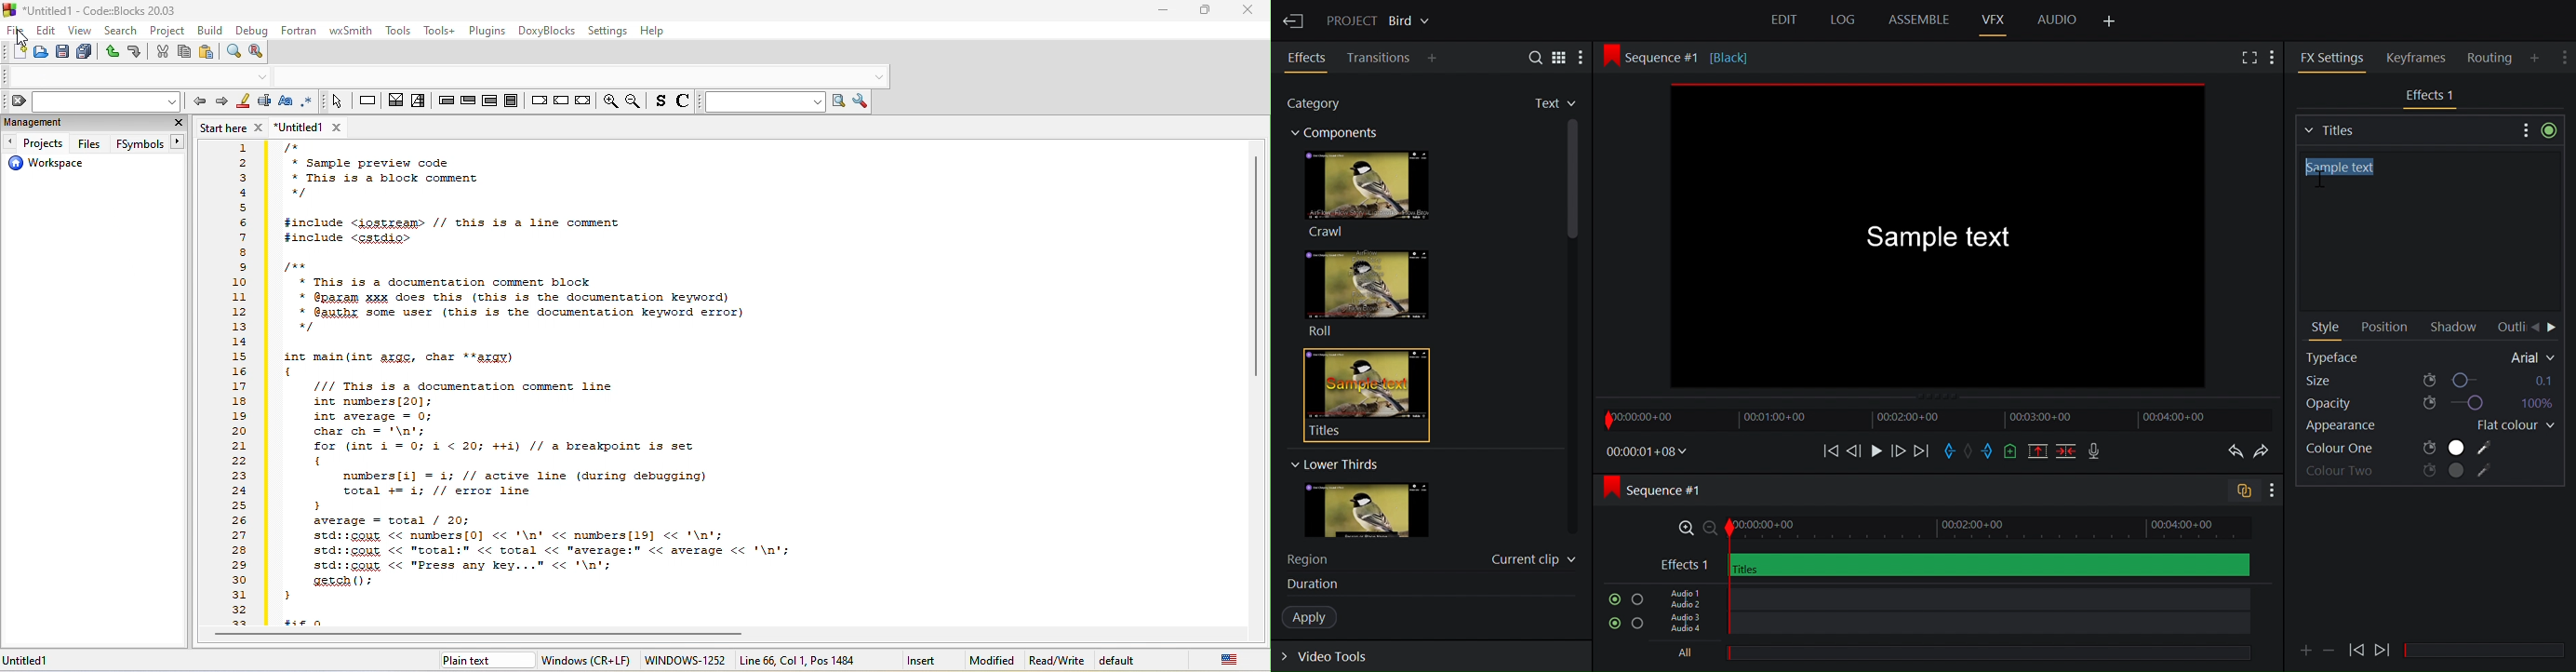 The height and width of the screenshot is (672, 2576). Describe the element at coordinates (2549, 130) in the screenshot. I see `Toggle bypass` at that location.